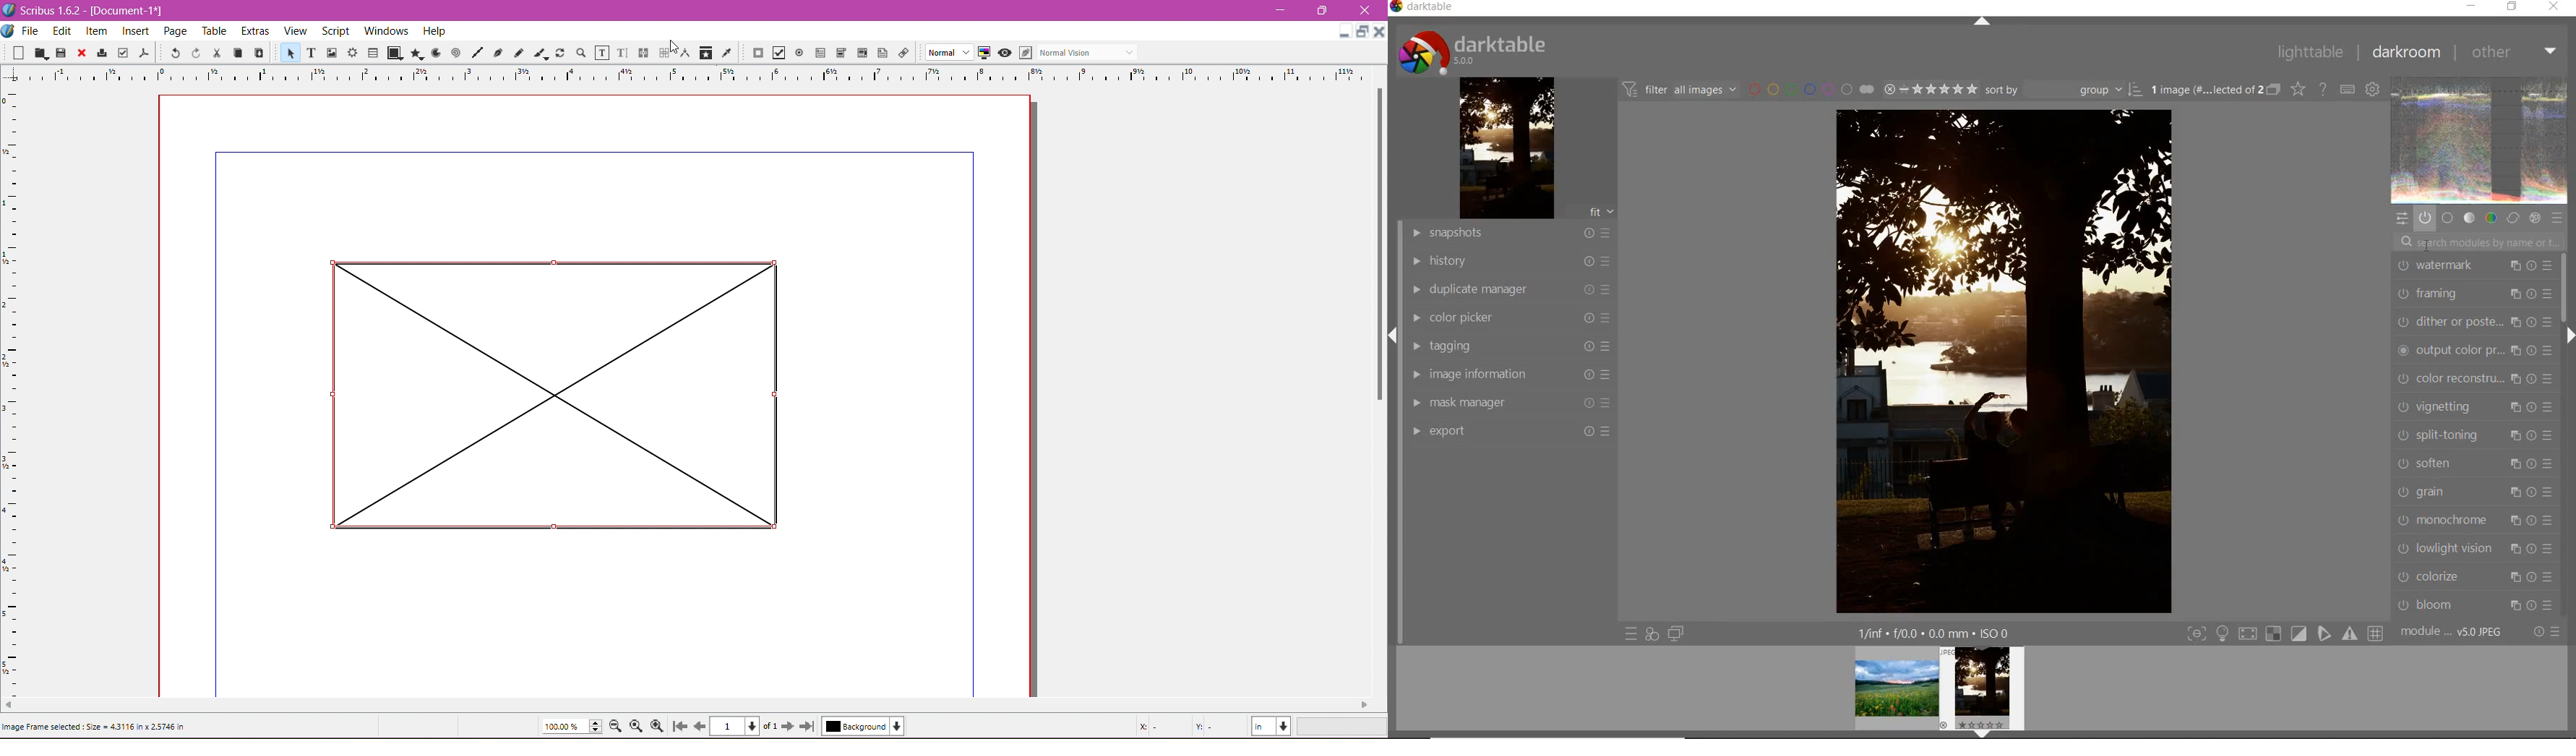  What do you see at coordinates (134, 33) in the screenshot?
I see `Insight` at bounding box center [134, 33].